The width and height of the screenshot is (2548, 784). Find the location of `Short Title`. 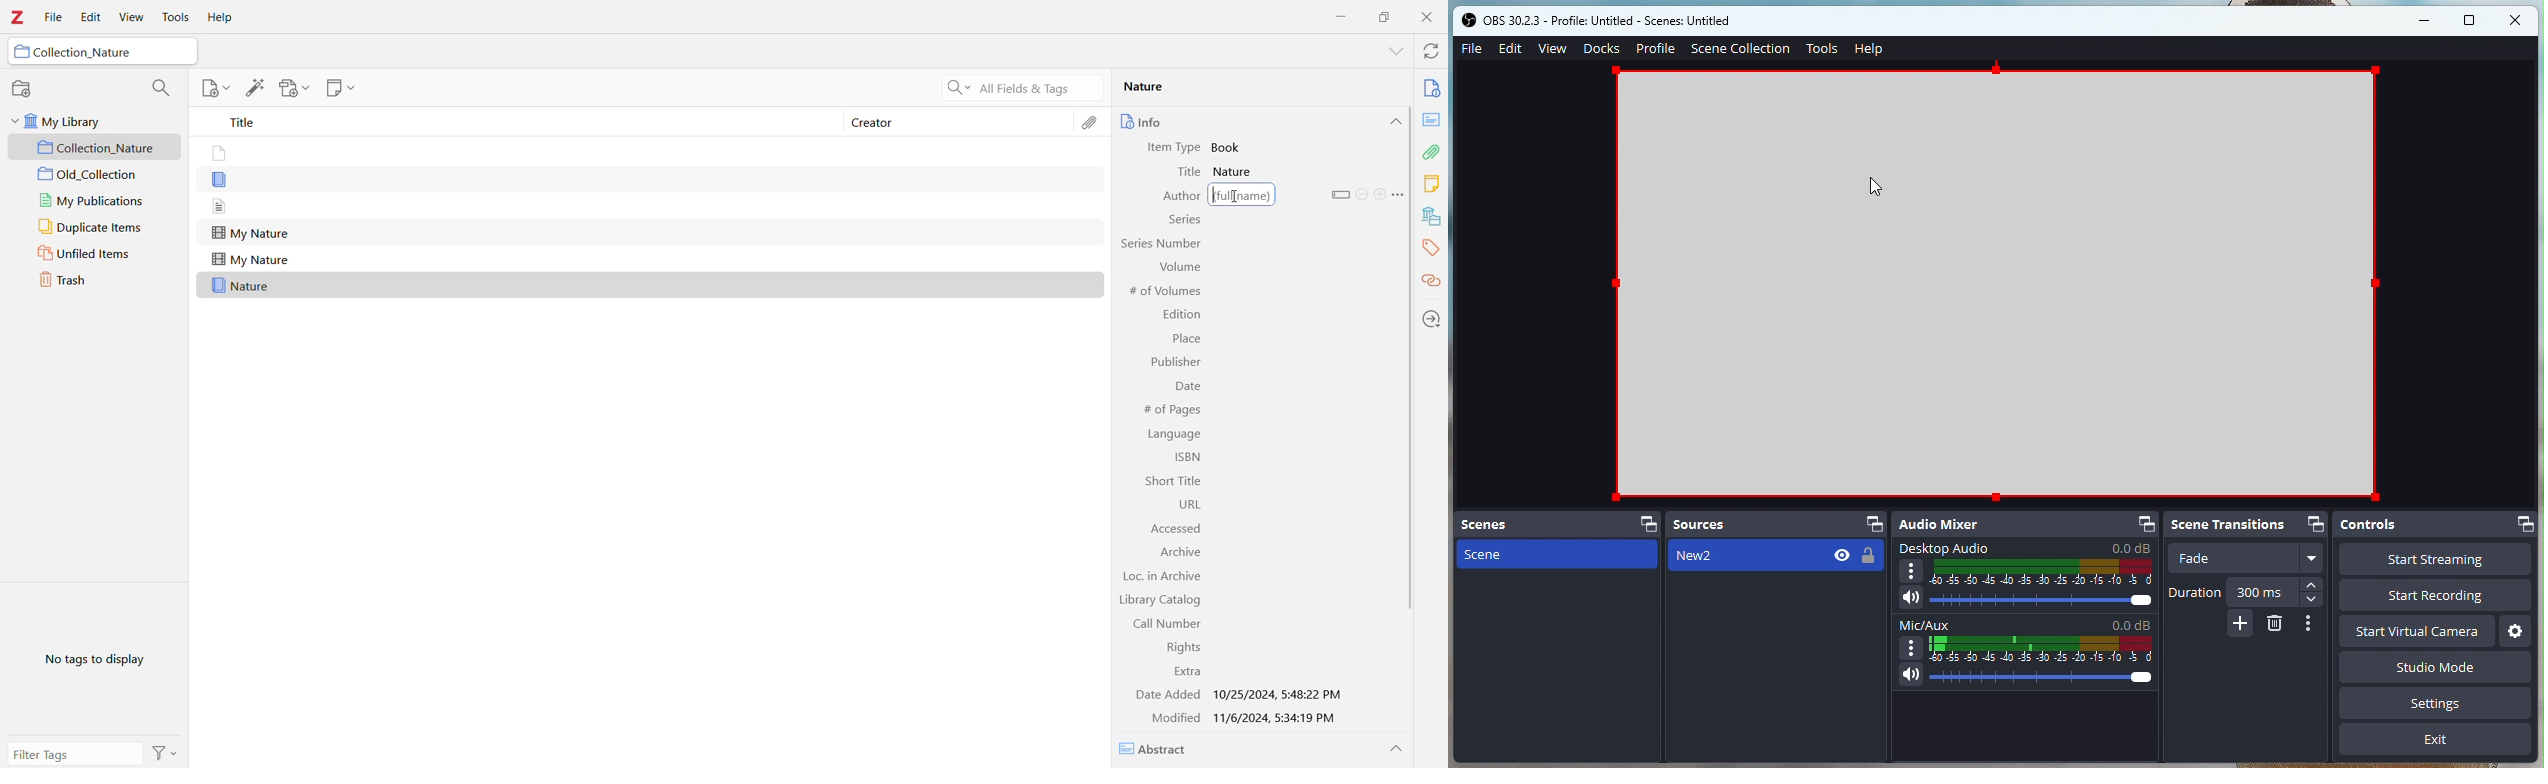

Short Title is located at coordinates (1169, 481).